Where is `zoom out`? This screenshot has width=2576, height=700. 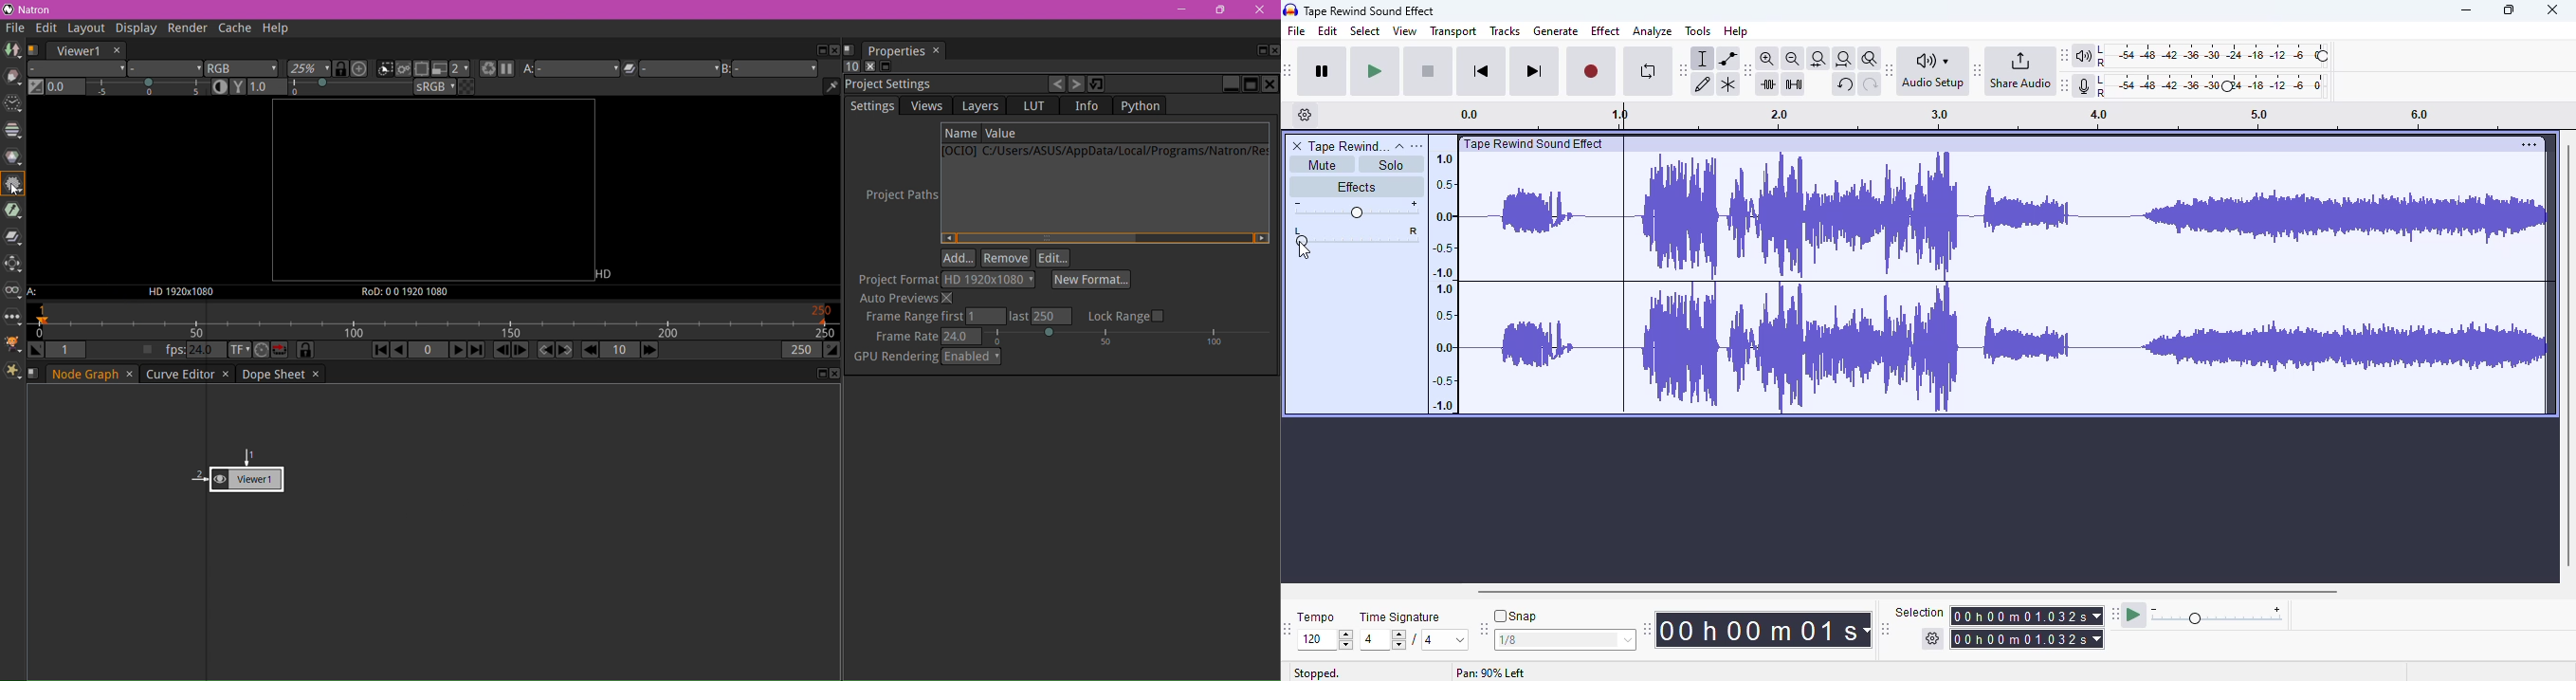 zoom out is located at coordinates (1793, 59).